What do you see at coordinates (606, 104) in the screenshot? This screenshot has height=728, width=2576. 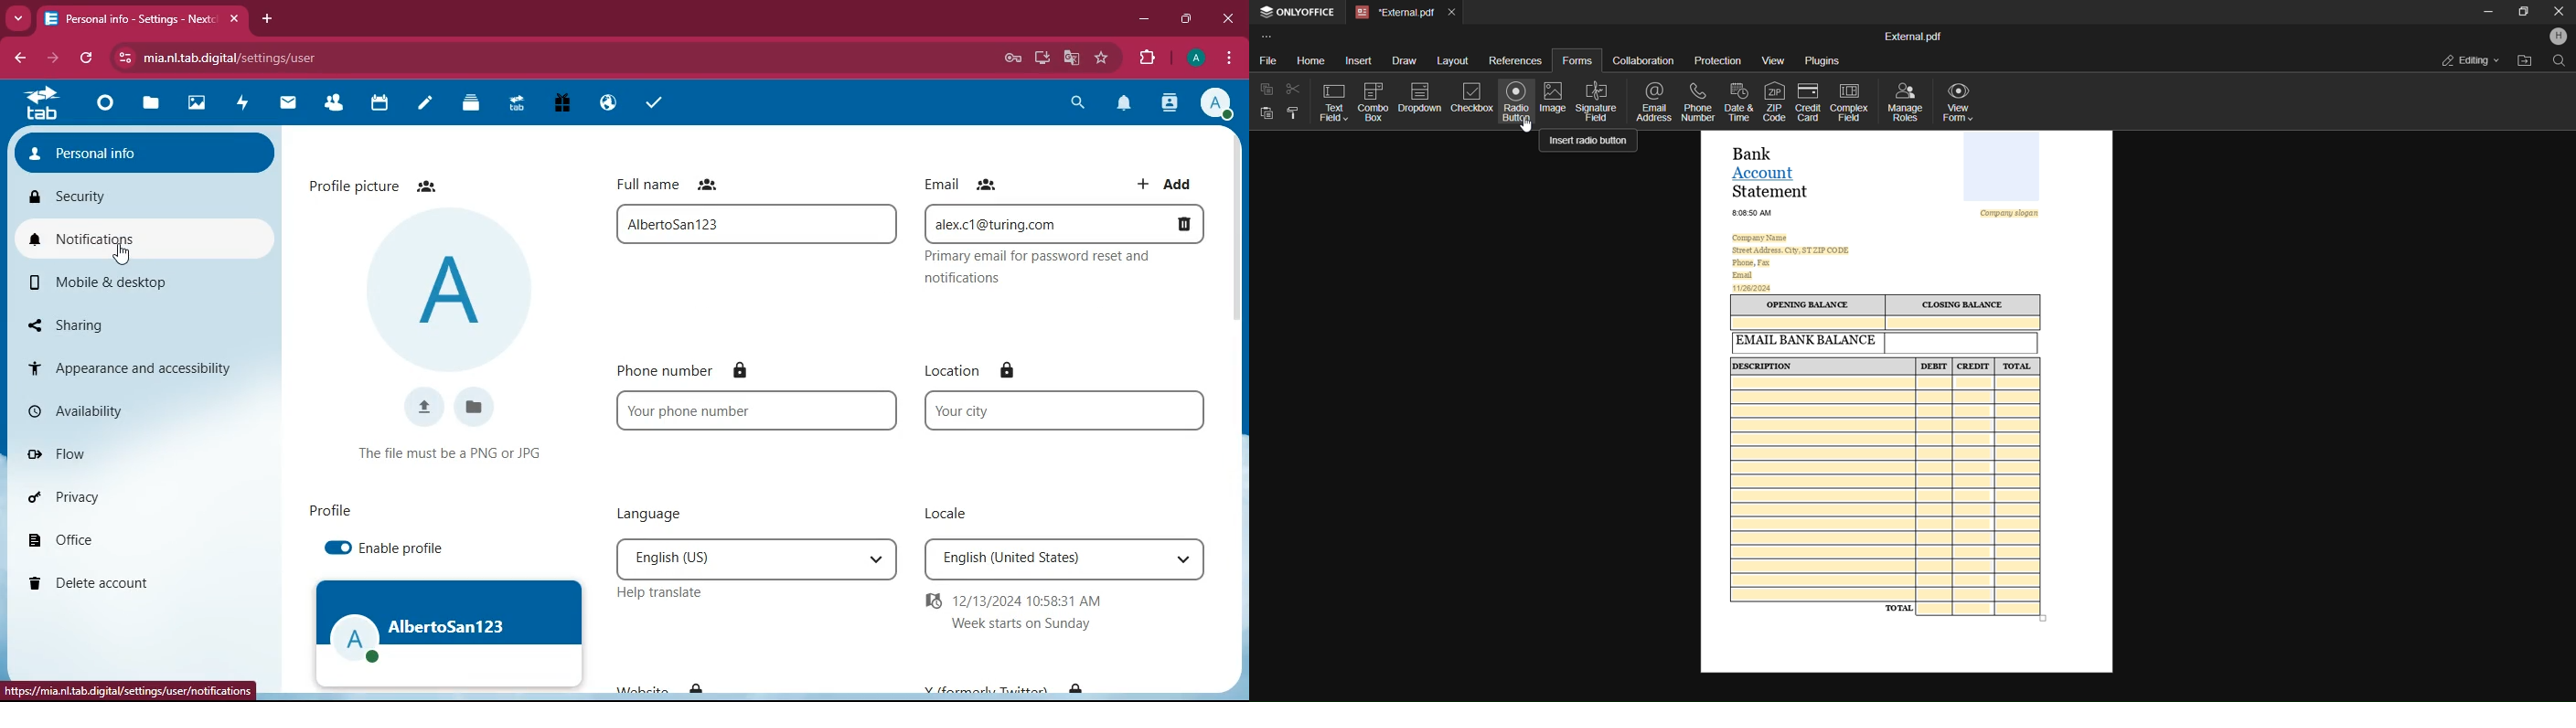 I see `public` at bounding box center [606, 104].